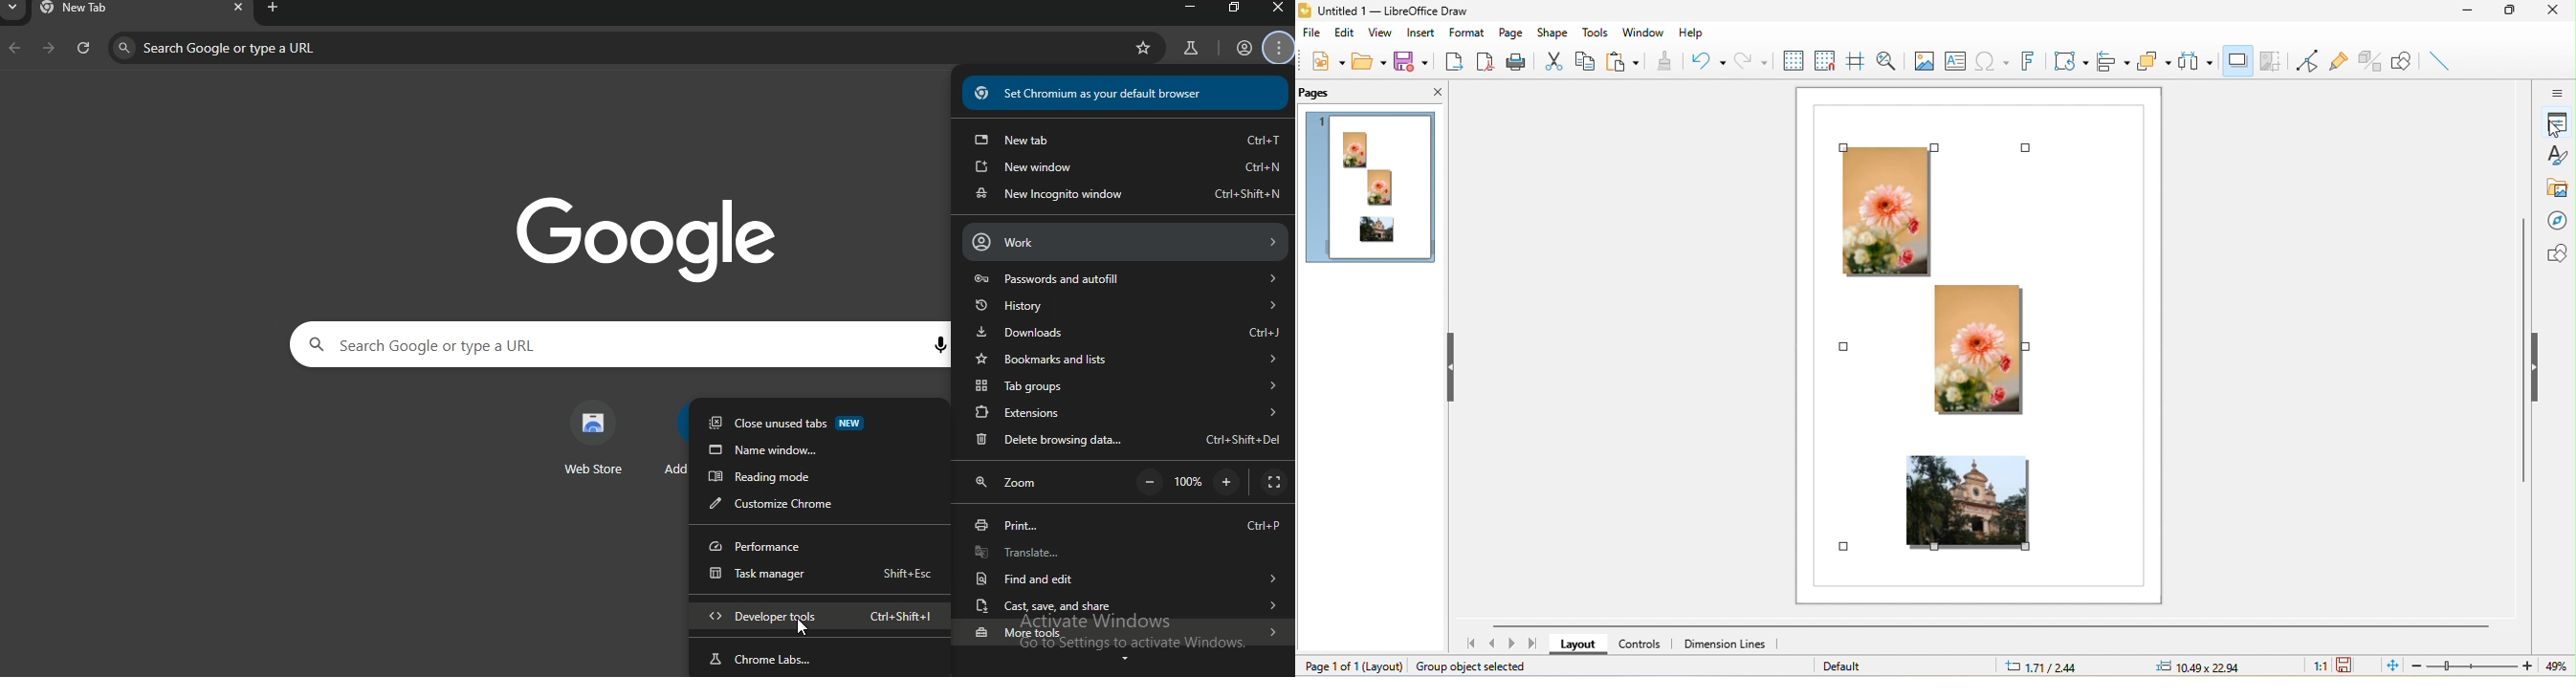 The width and height of the screenshot is (2576, 700). Describe the element at coordinates (1128, 636) in the screenshot. I see `more tools` at that location.